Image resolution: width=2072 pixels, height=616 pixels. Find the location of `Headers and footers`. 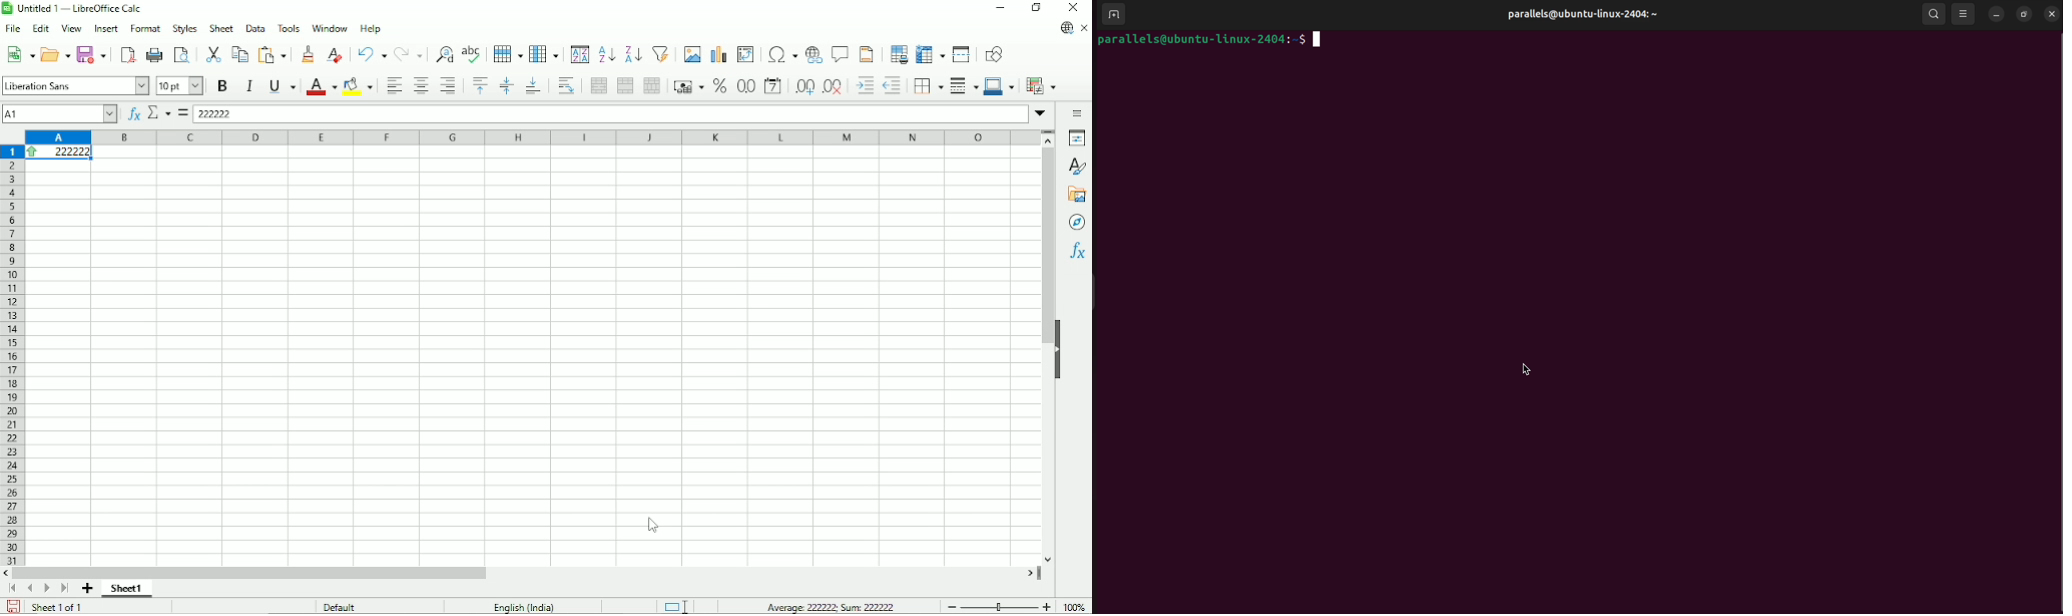

Headers and footers is located at coordinates (867, 54).